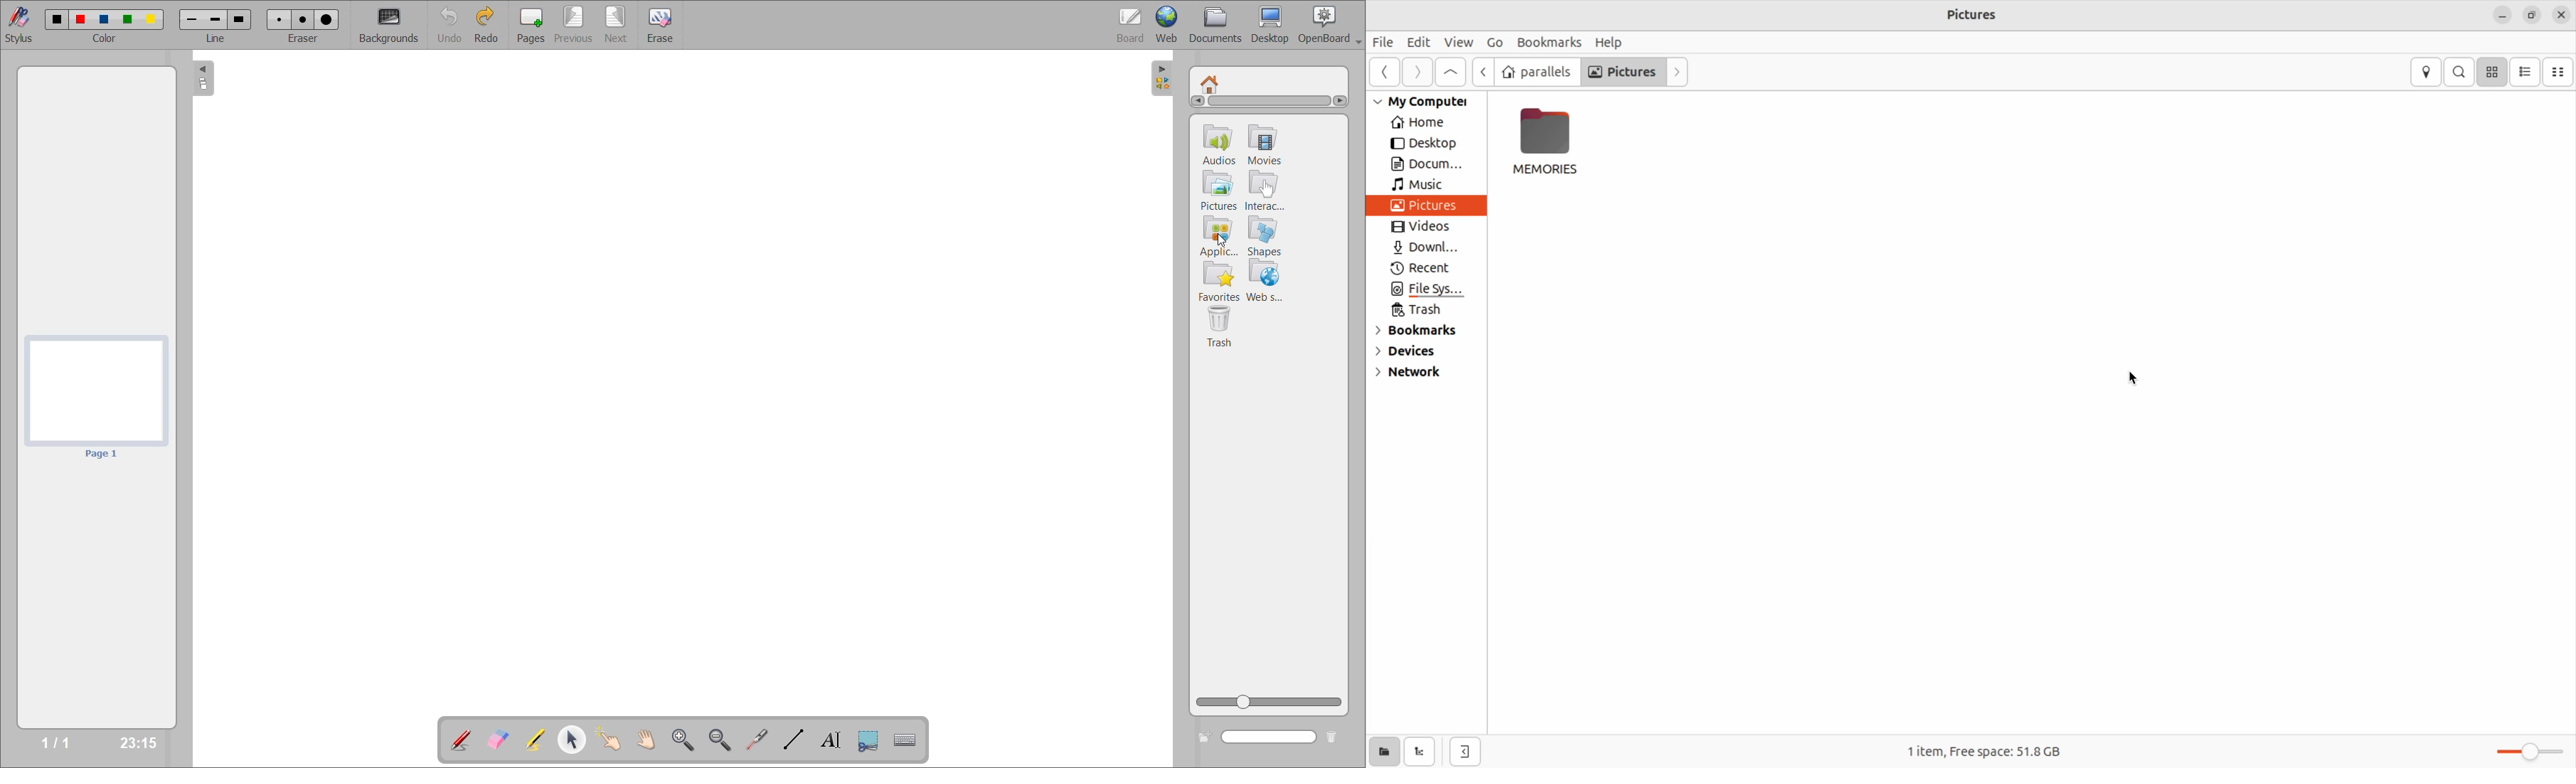 The height and width of the screenshot is (784, 2576). I want to click on zoom out, so click(722, 739).